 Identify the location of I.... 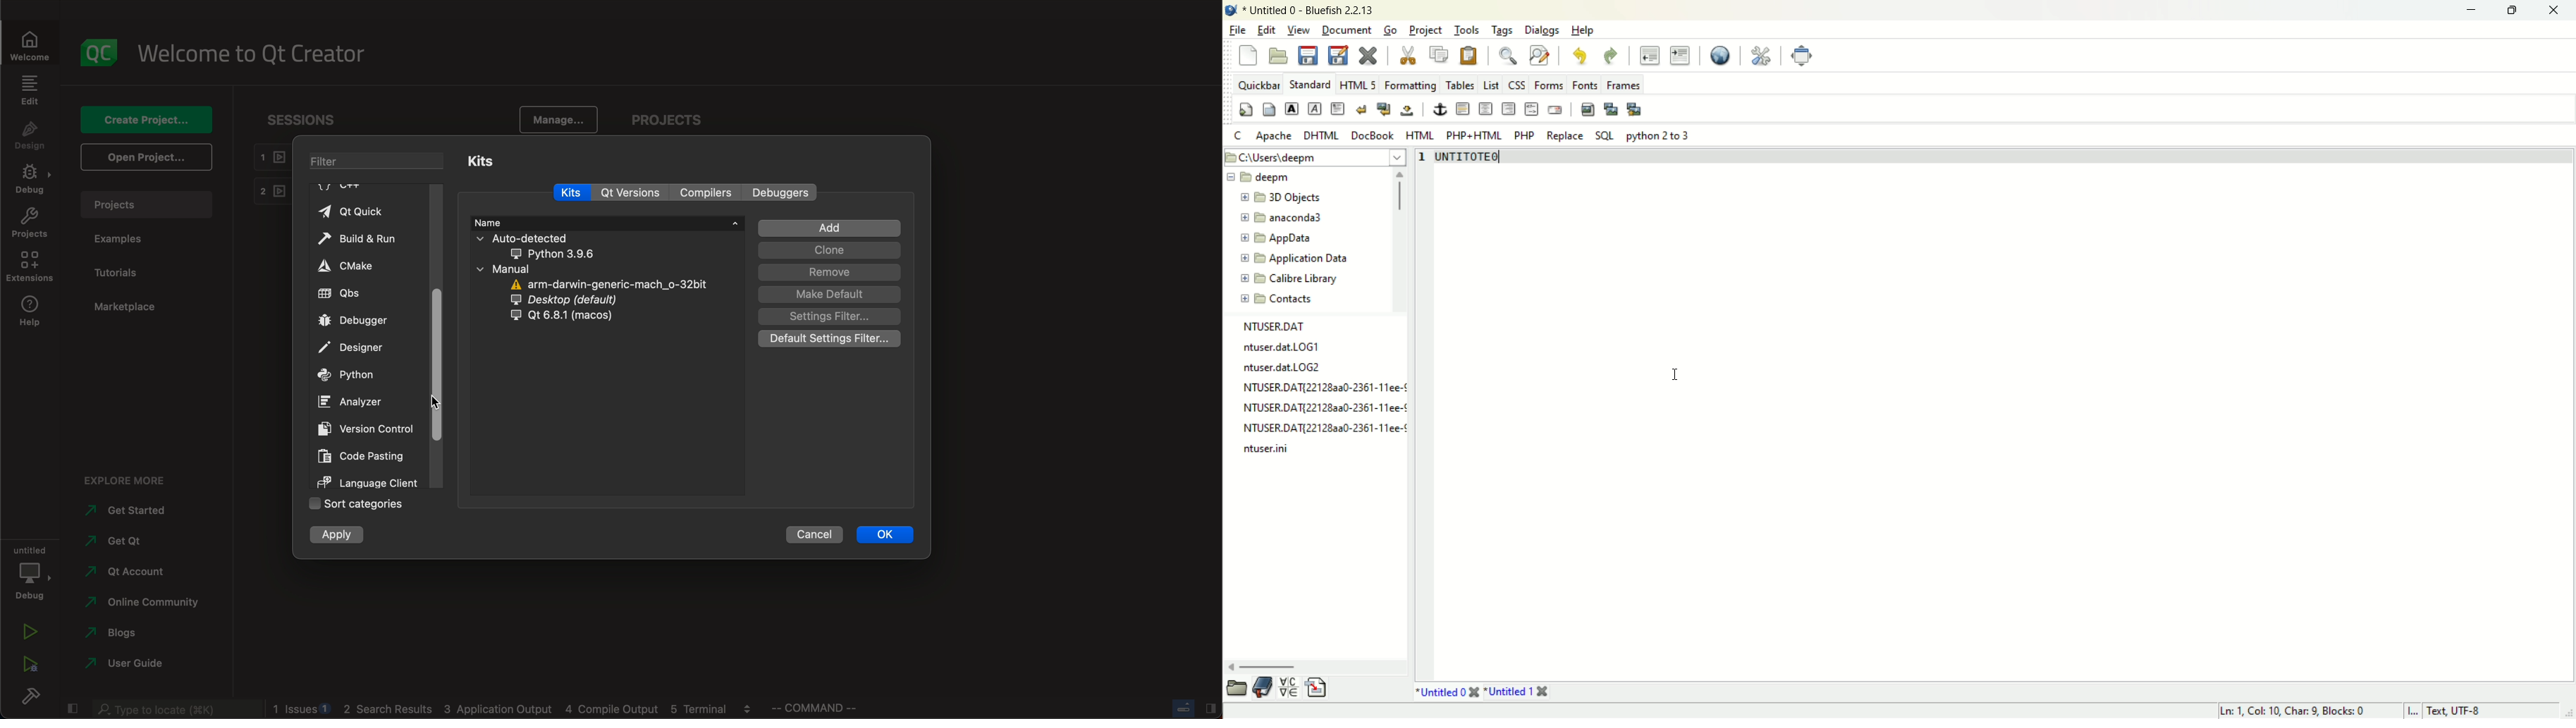
(2414, 711).